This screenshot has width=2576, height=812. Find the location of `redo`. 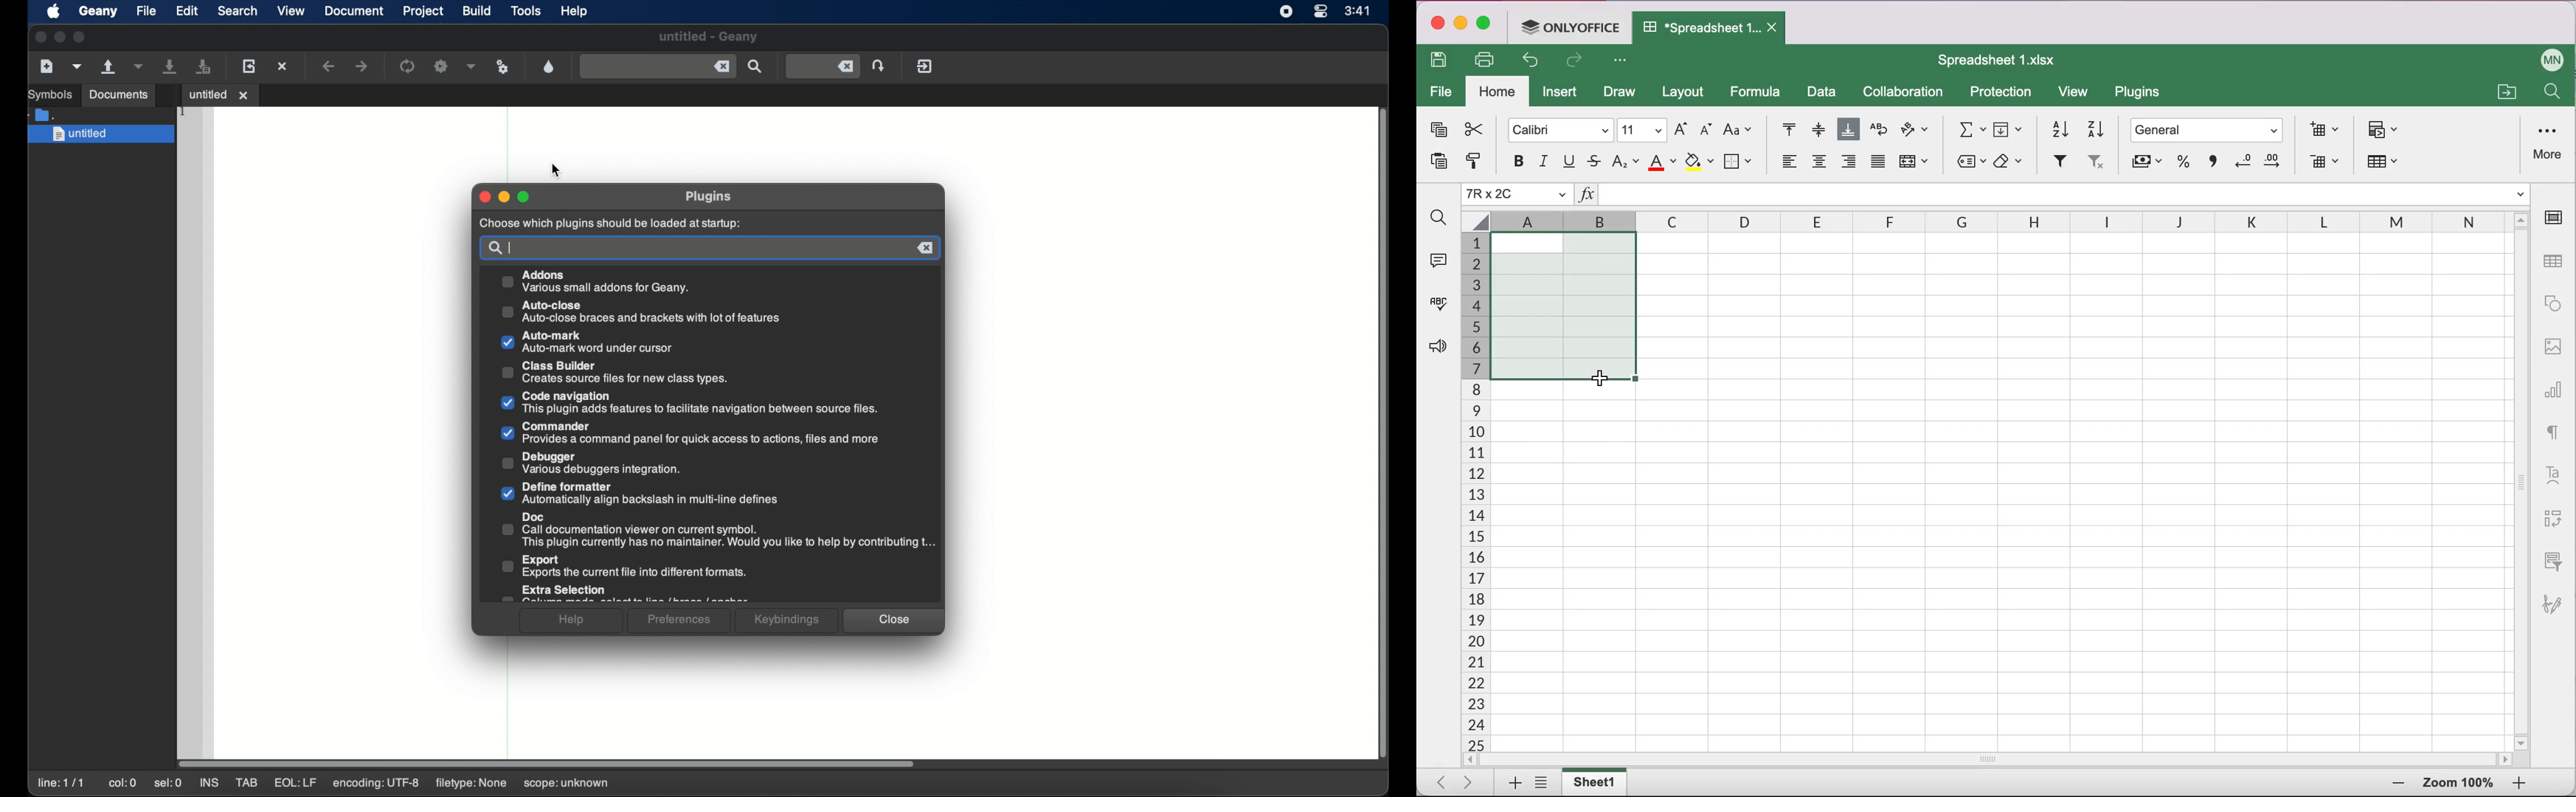

redo is located at coordinates (1577, 63).